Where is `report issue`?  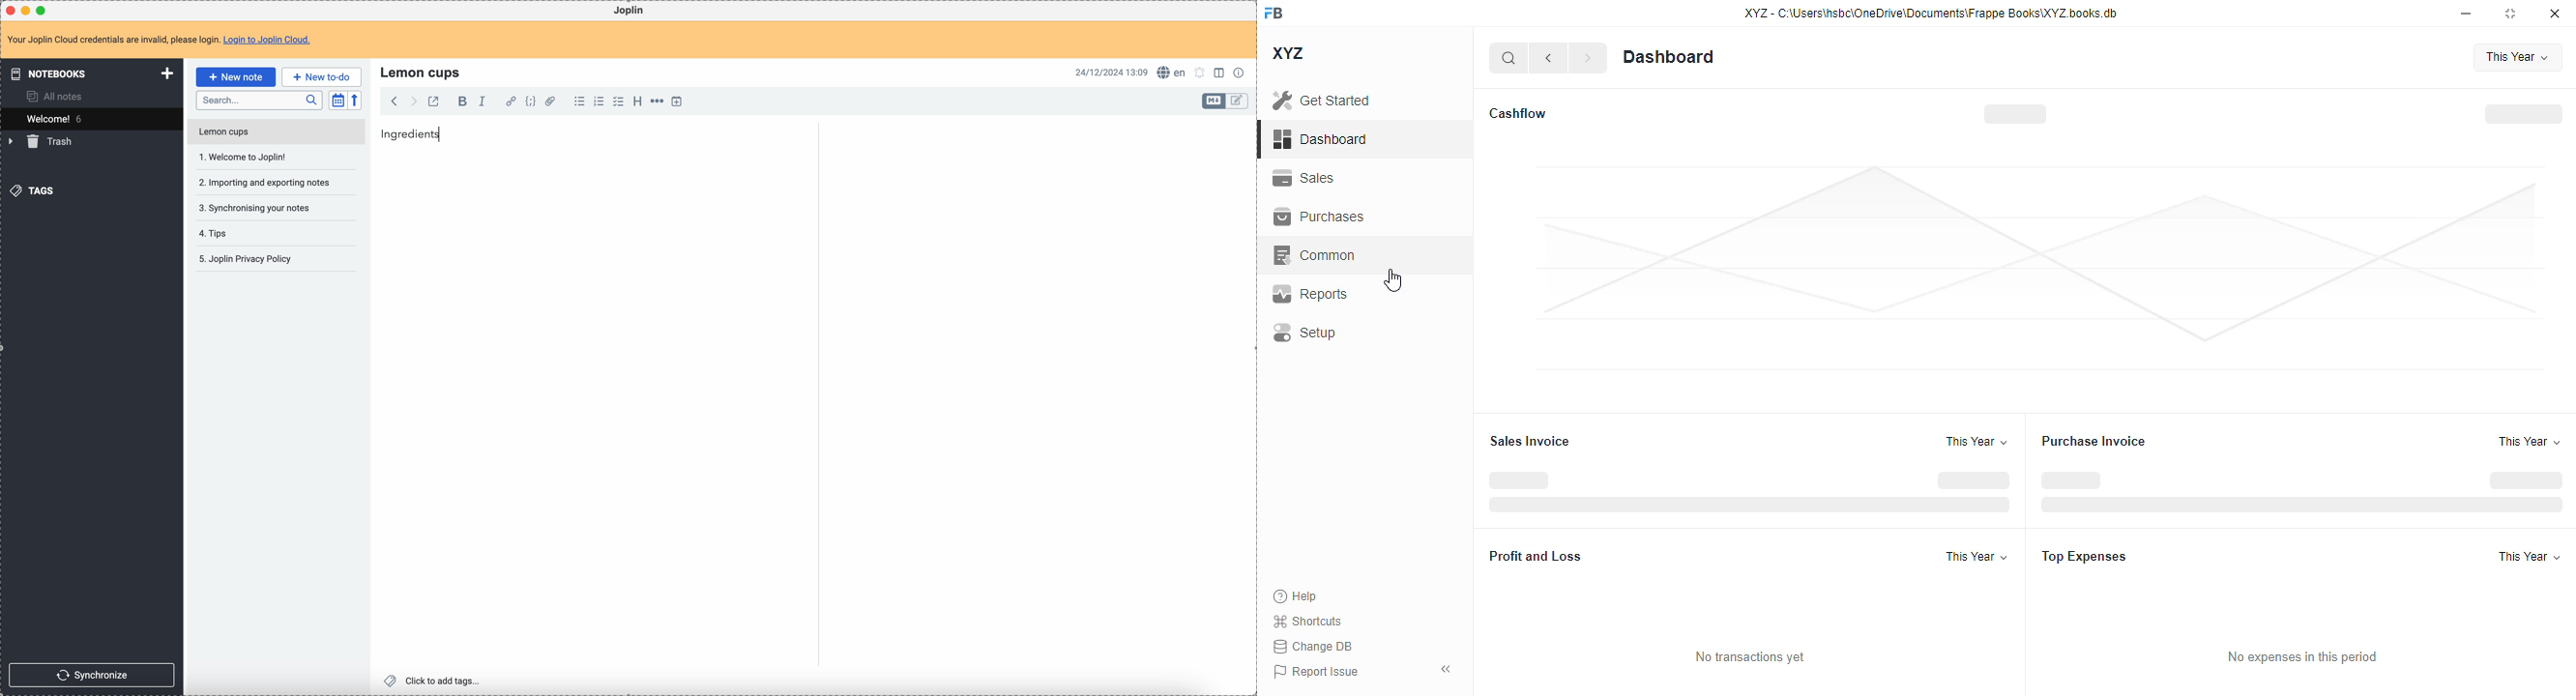
report issue is located at coordinates (1316, 671).